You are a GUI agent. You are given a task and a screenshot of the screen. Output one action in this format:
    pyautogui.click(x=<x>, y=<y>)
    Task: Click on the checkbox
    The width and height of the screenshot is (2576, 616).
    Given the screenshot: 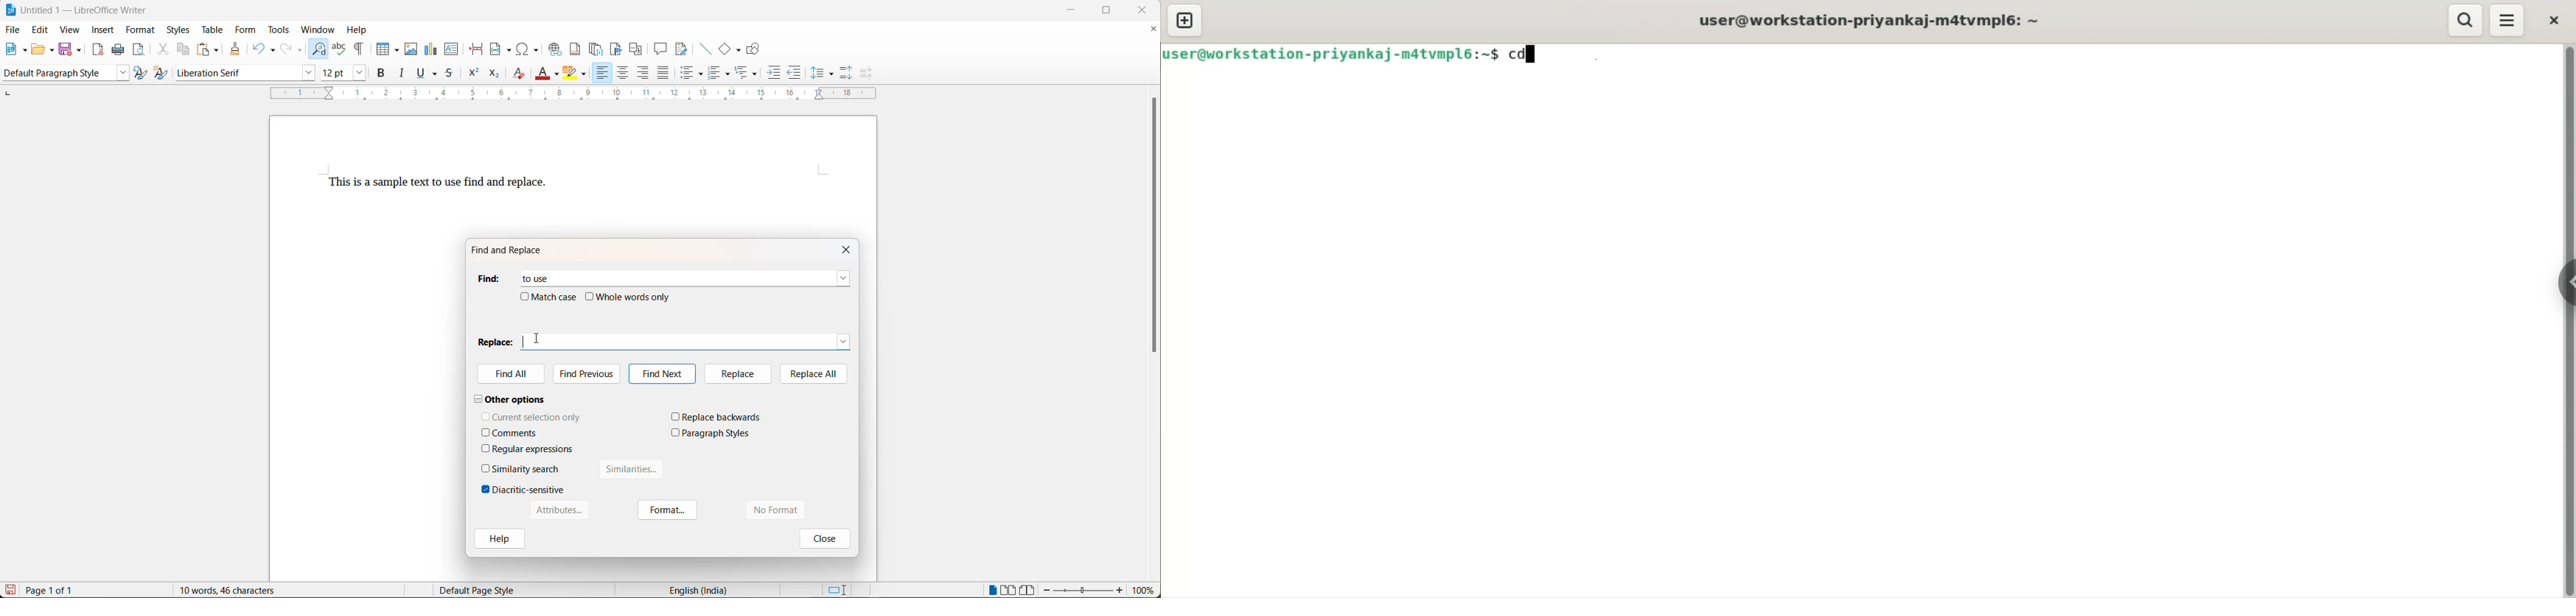 What is the action you would take?
    pyautogui.click(x=486, y=489)
    